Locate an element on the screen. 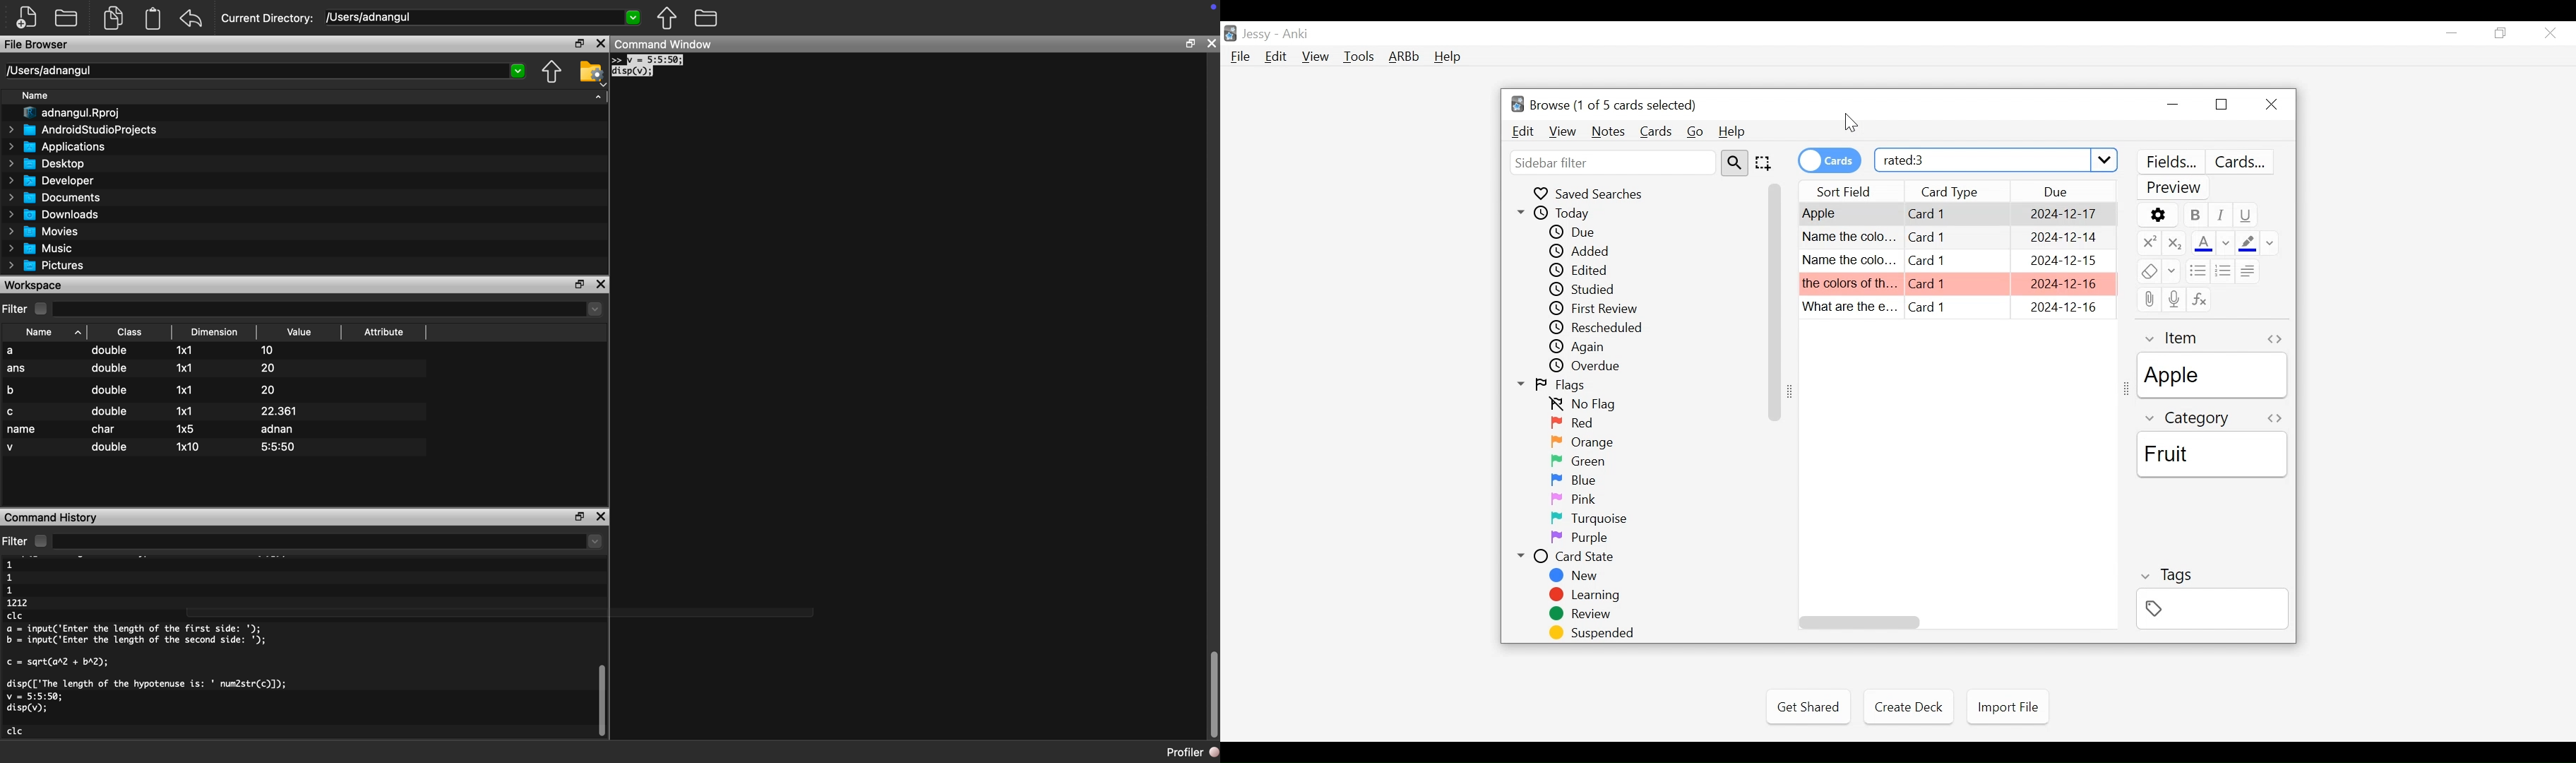 This screenshot has height=784, width=2576. Documents is located at coordinates (51, 198).